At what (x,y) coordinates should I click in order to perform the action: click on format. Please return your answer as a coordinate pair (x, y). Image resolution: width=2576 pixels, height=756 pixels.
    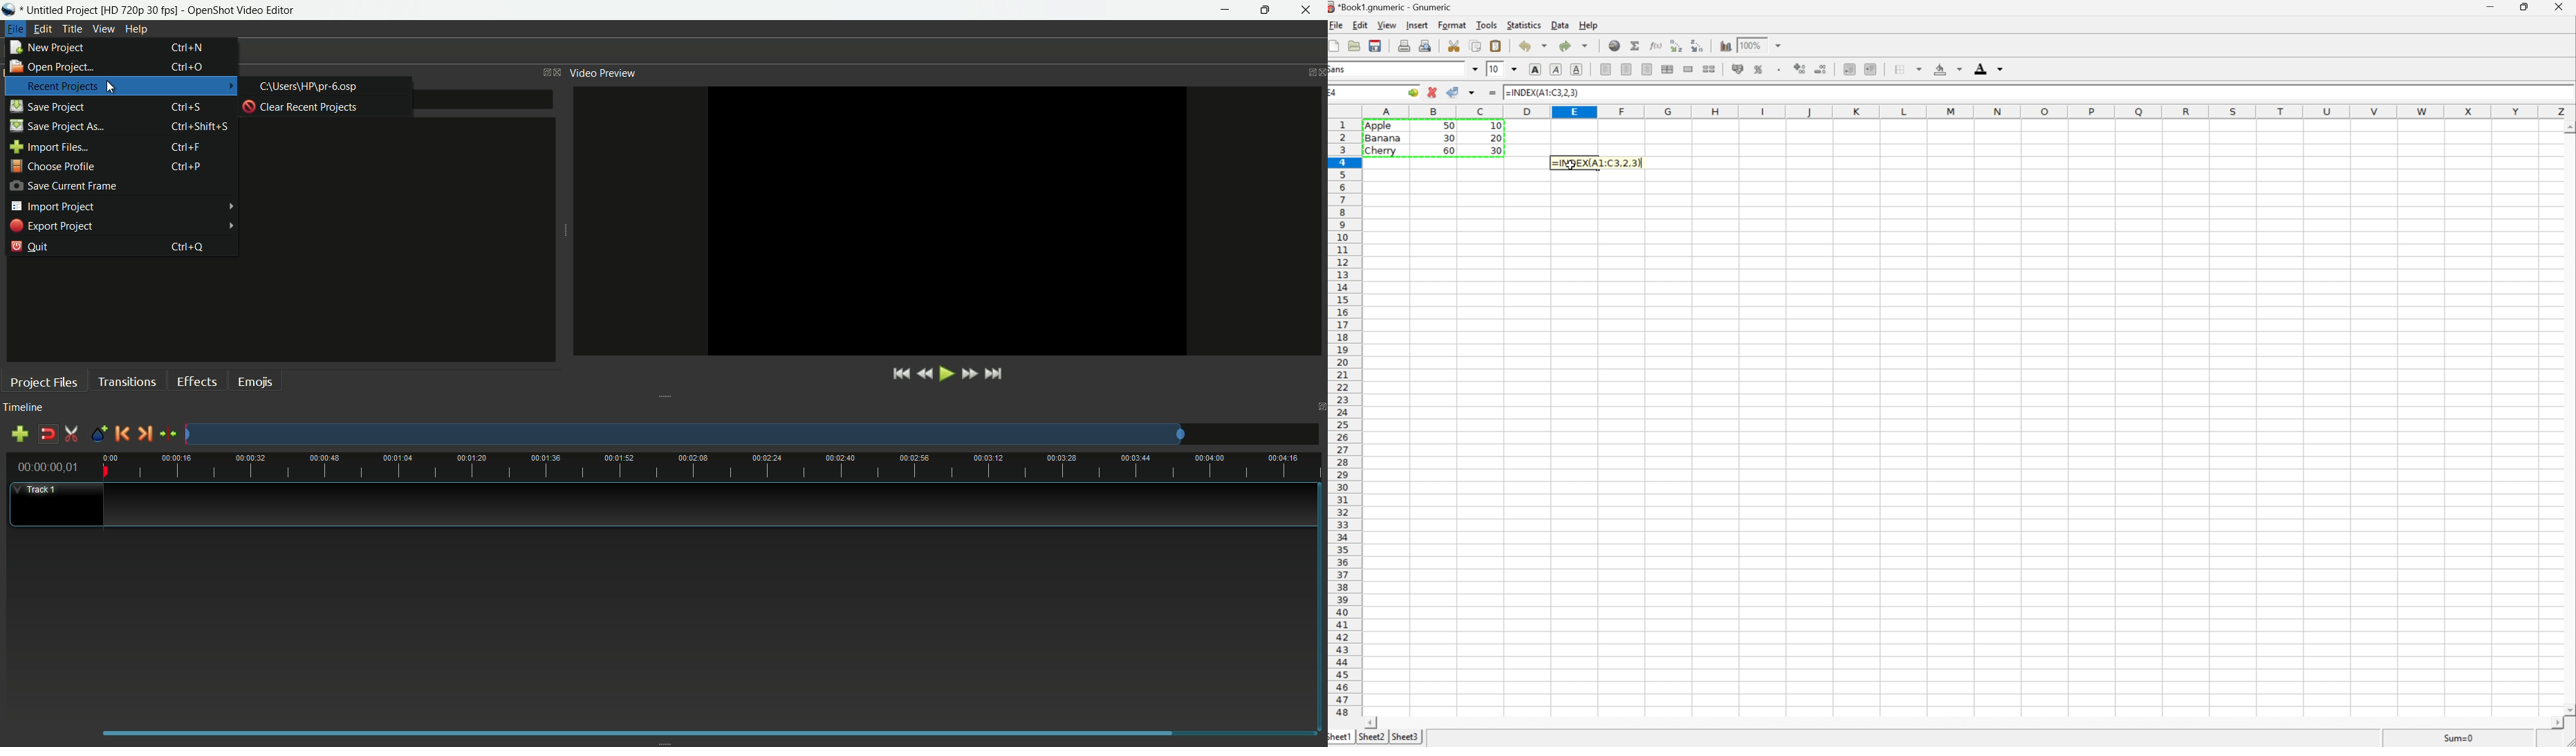
    Looking at the image, I should click on (1453, 25).